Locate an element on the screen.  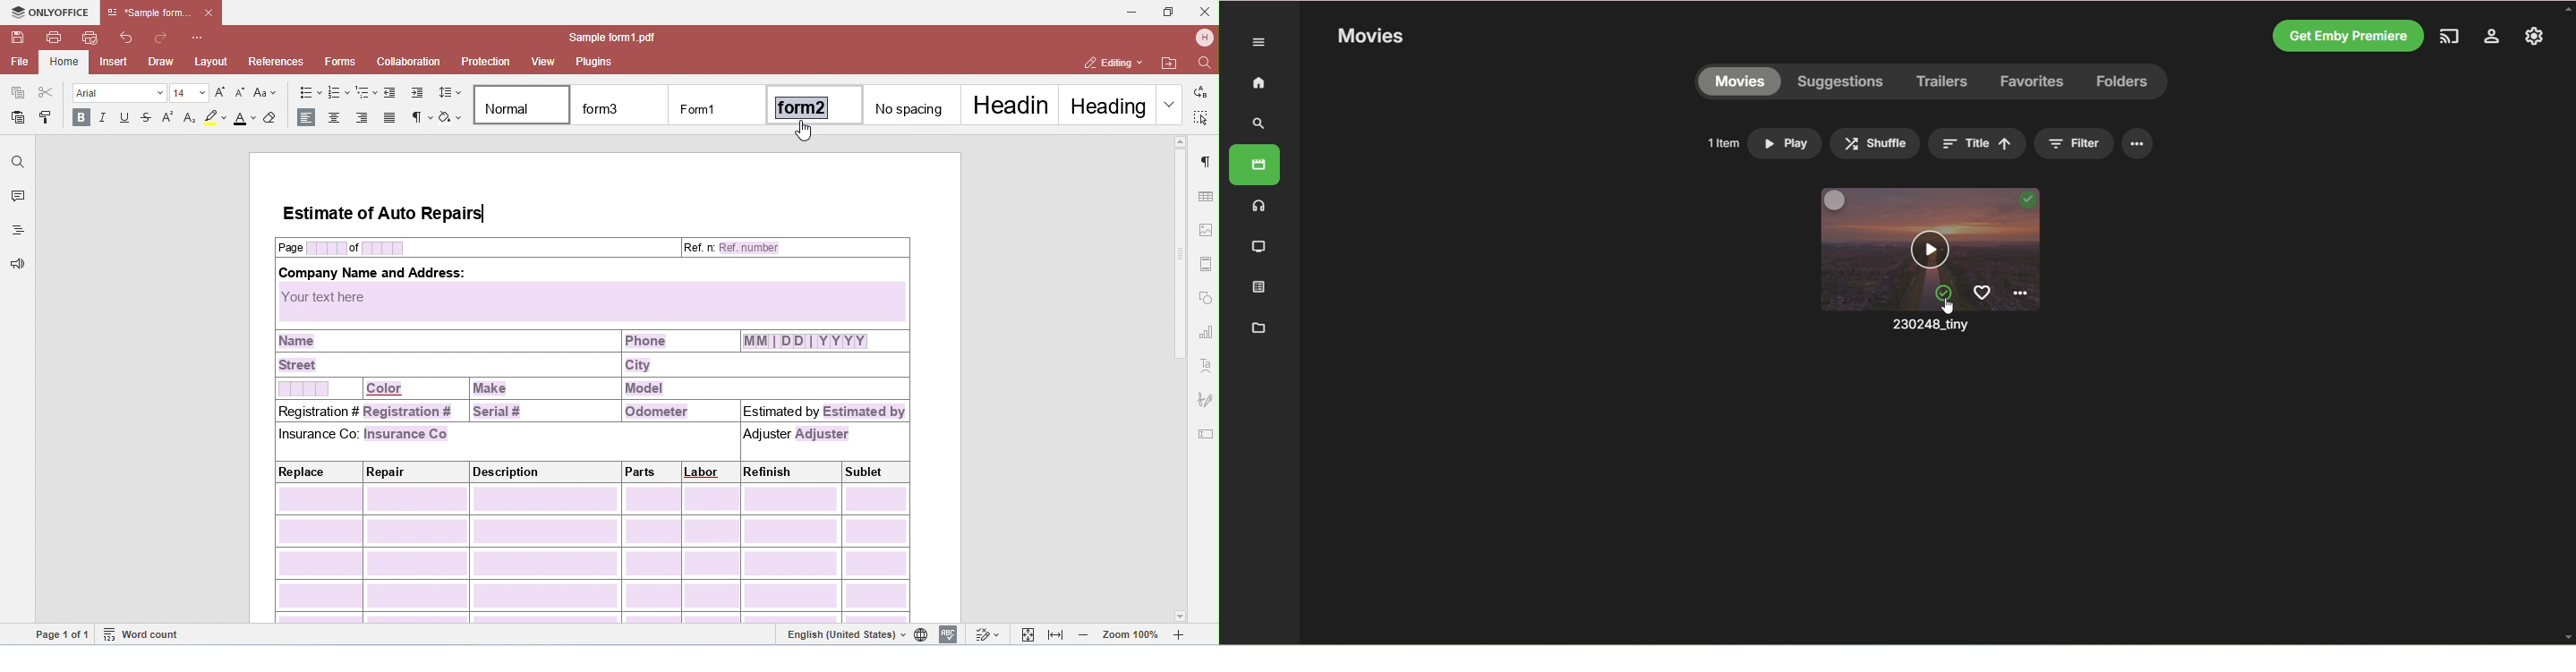
expand is located at coordinates (1256, 42).